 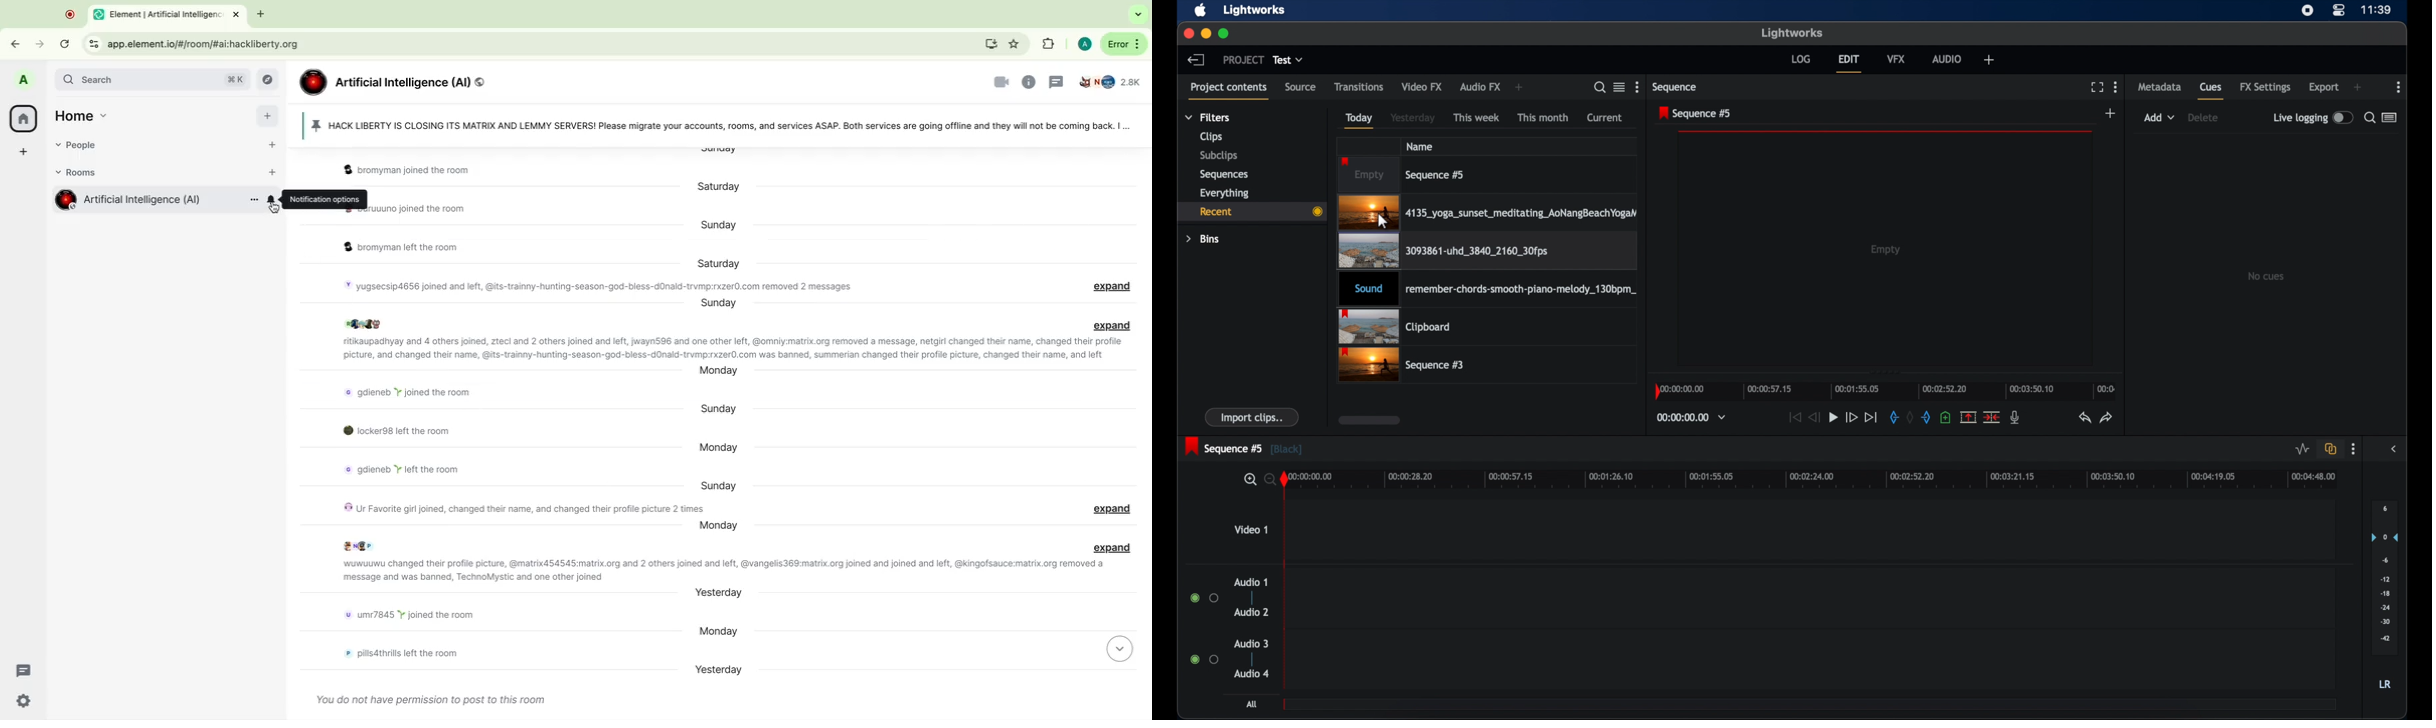 What do you see at coordinates (274, 207) in the screenshot?
I see `` at bounding box center [274, 207].